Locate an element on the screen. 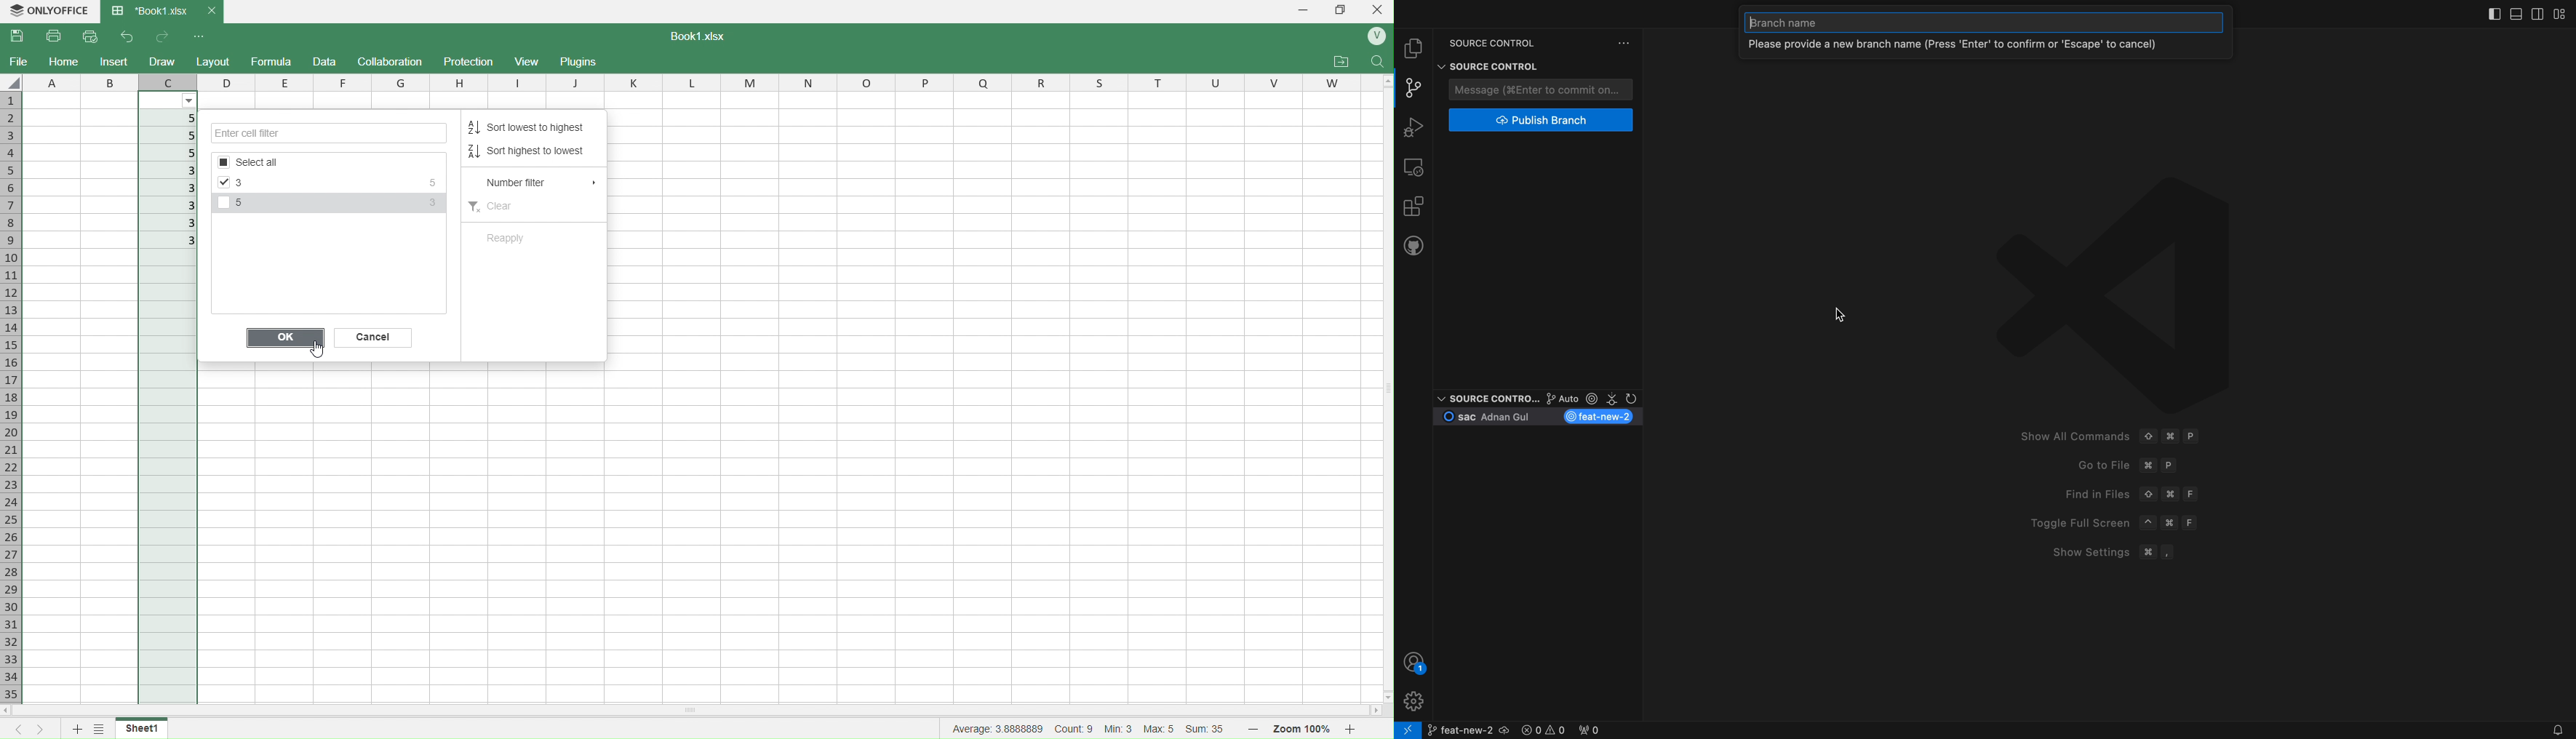 The width and height of the screenshot is (2576, 756). columns is located at coordinates (783, 81).